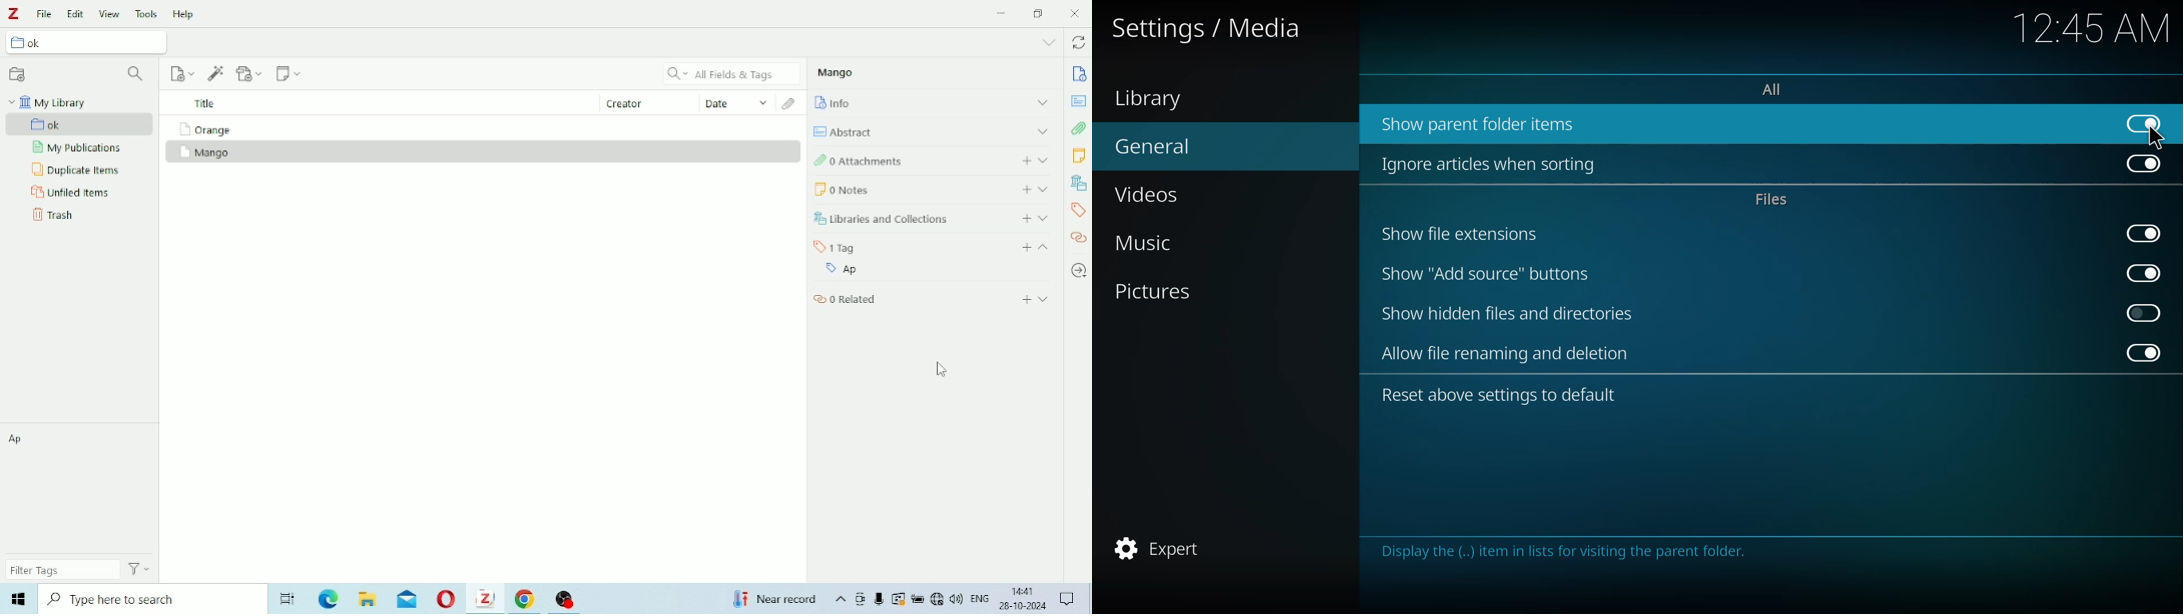 This screenshot has height=616, width=2184. Describe the element at coordinates (2157, 139) in the screenshot. I see `cursor` at that location.